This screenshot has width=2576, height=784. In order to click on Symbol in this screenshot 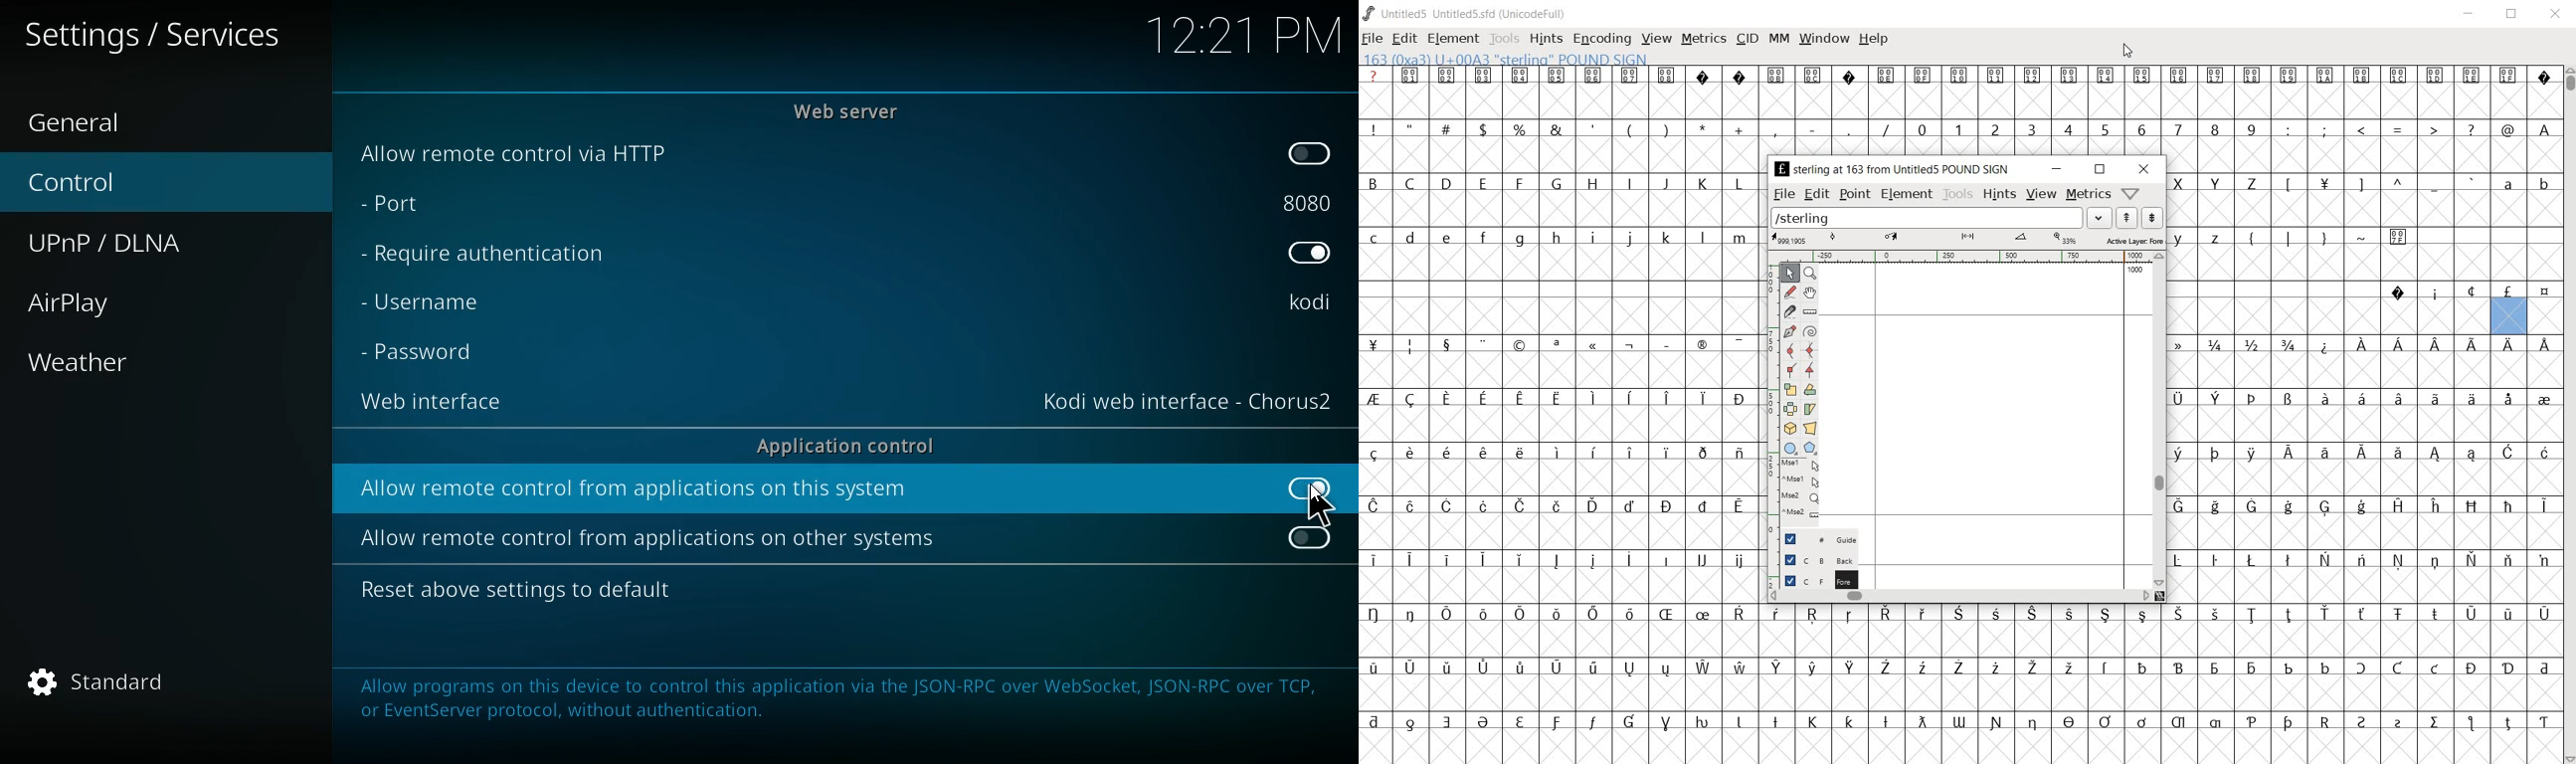, I will do `click(2398, 668)`.